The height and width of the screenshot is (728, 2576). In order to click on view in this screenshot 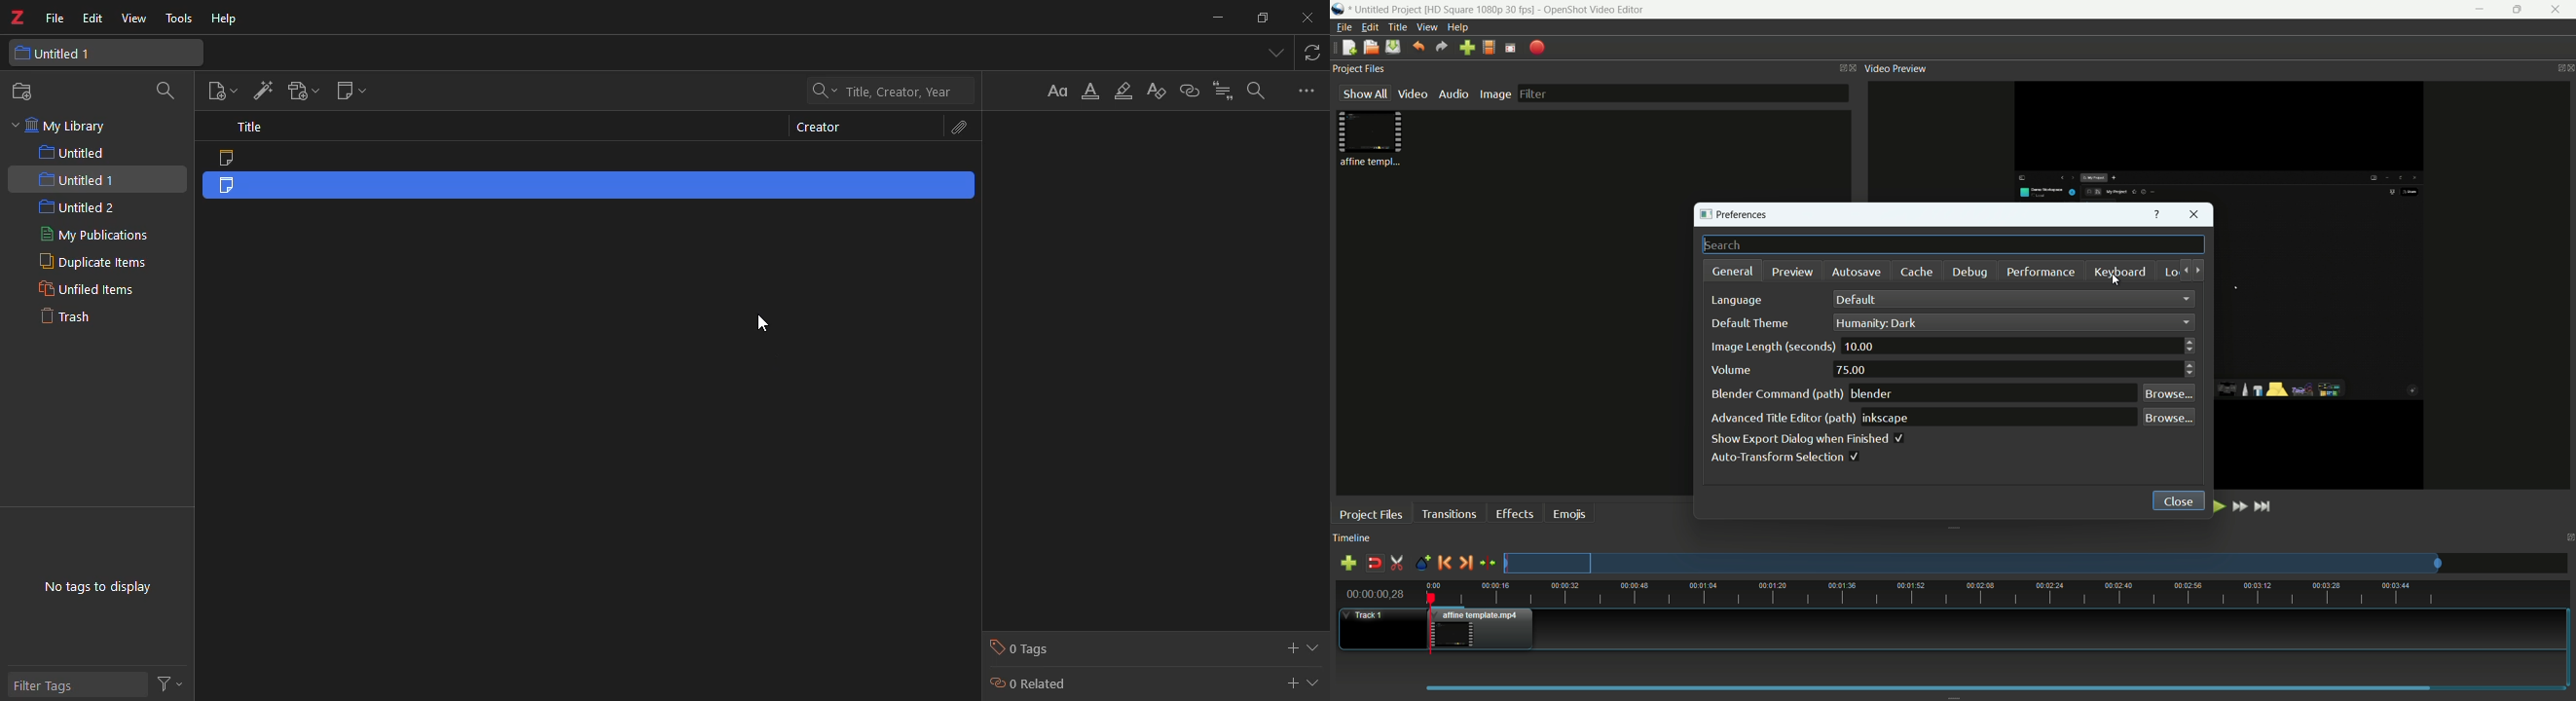, I will do `click(131, 19)`.